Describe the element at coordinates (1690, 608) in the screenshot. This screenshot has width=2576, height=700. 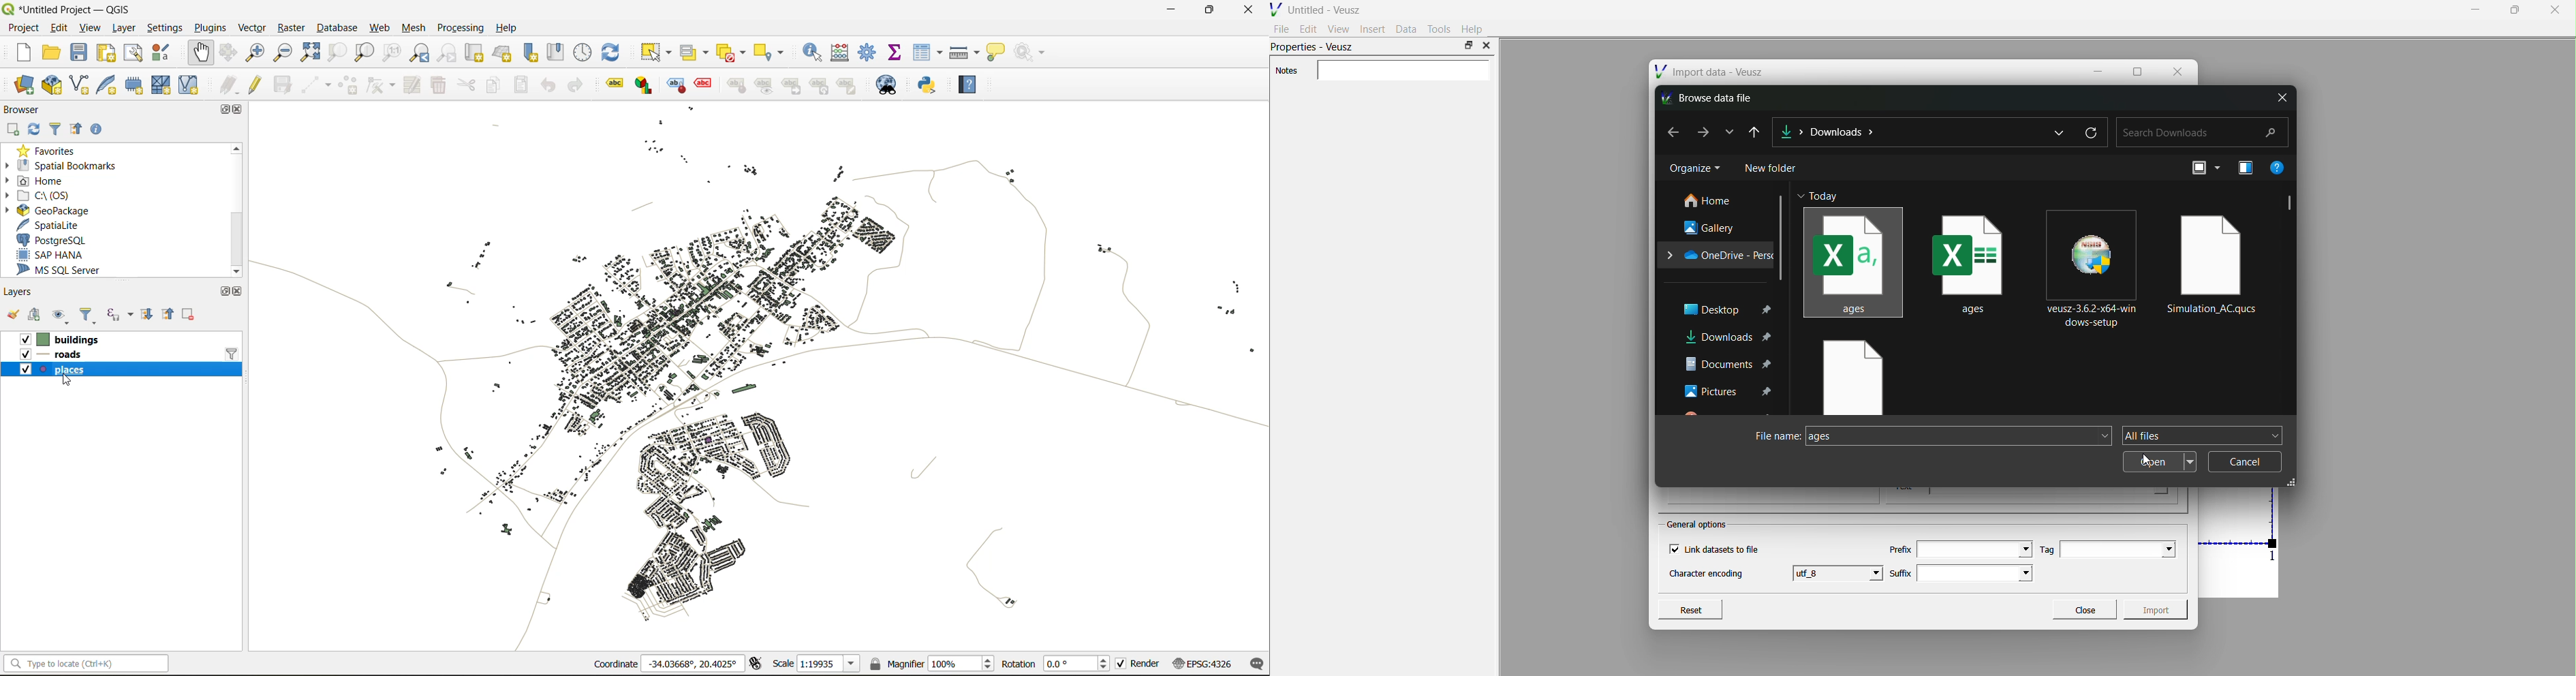
I see `Reset` at that location.